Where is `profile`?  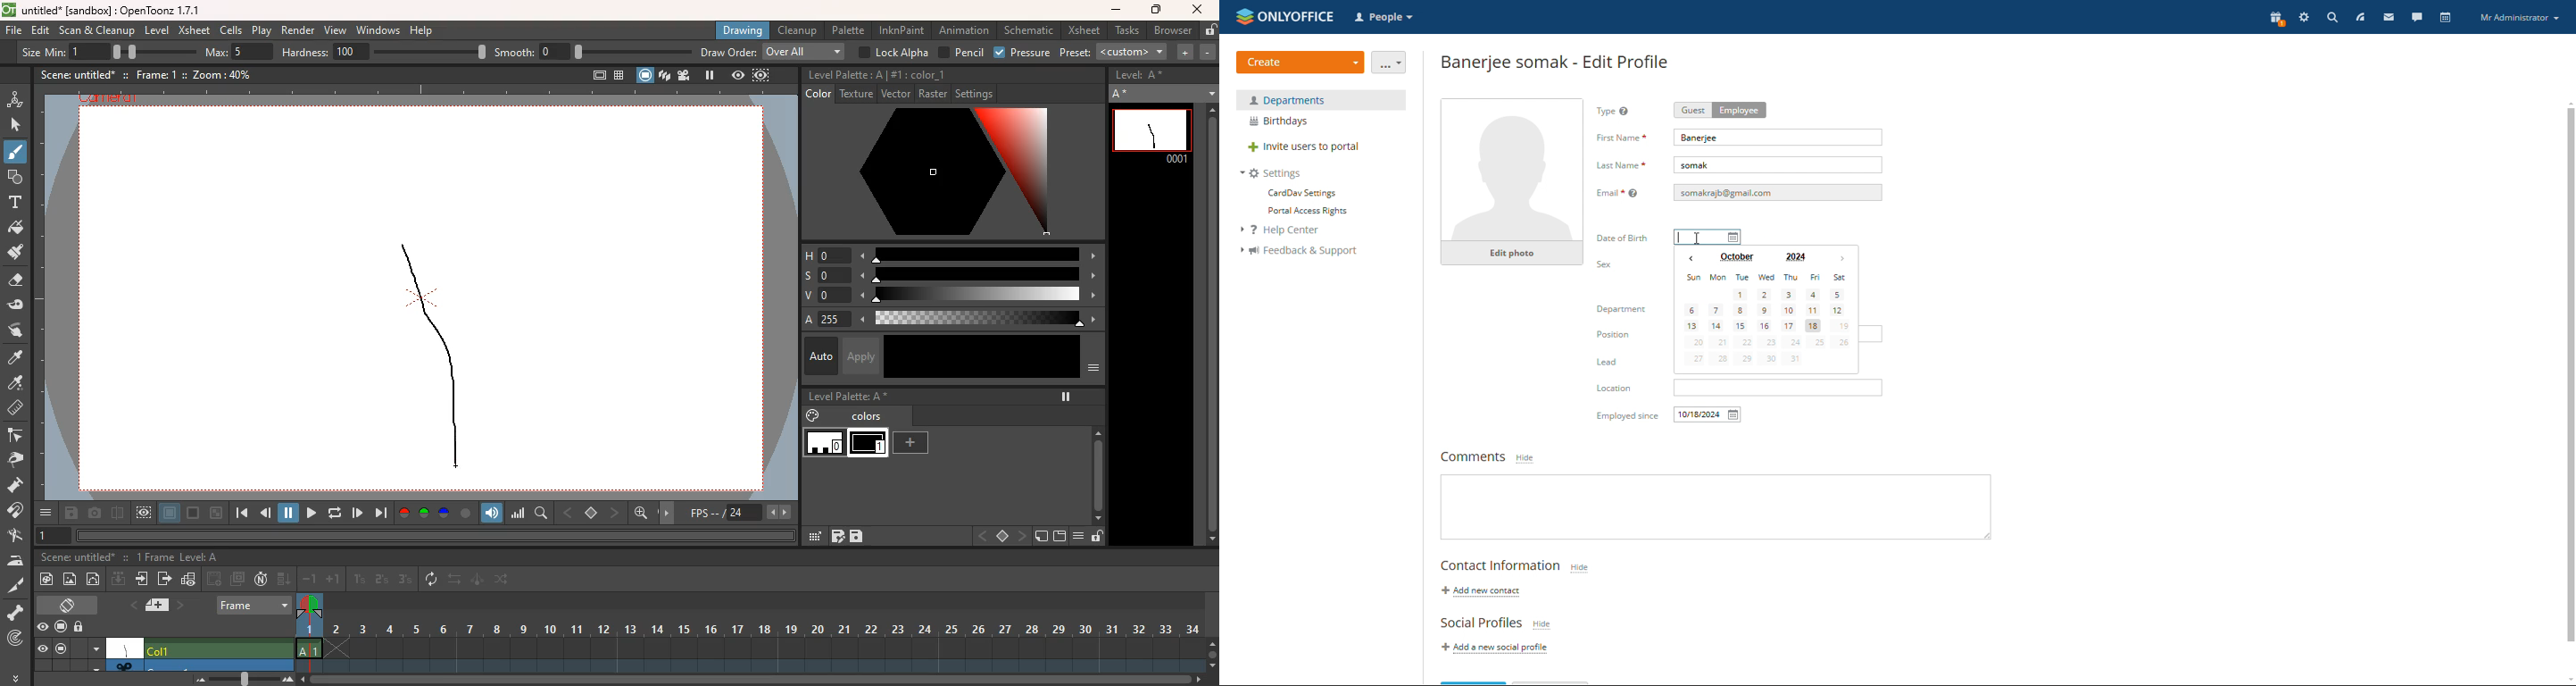
profile is located at coordinates (2520, 18).